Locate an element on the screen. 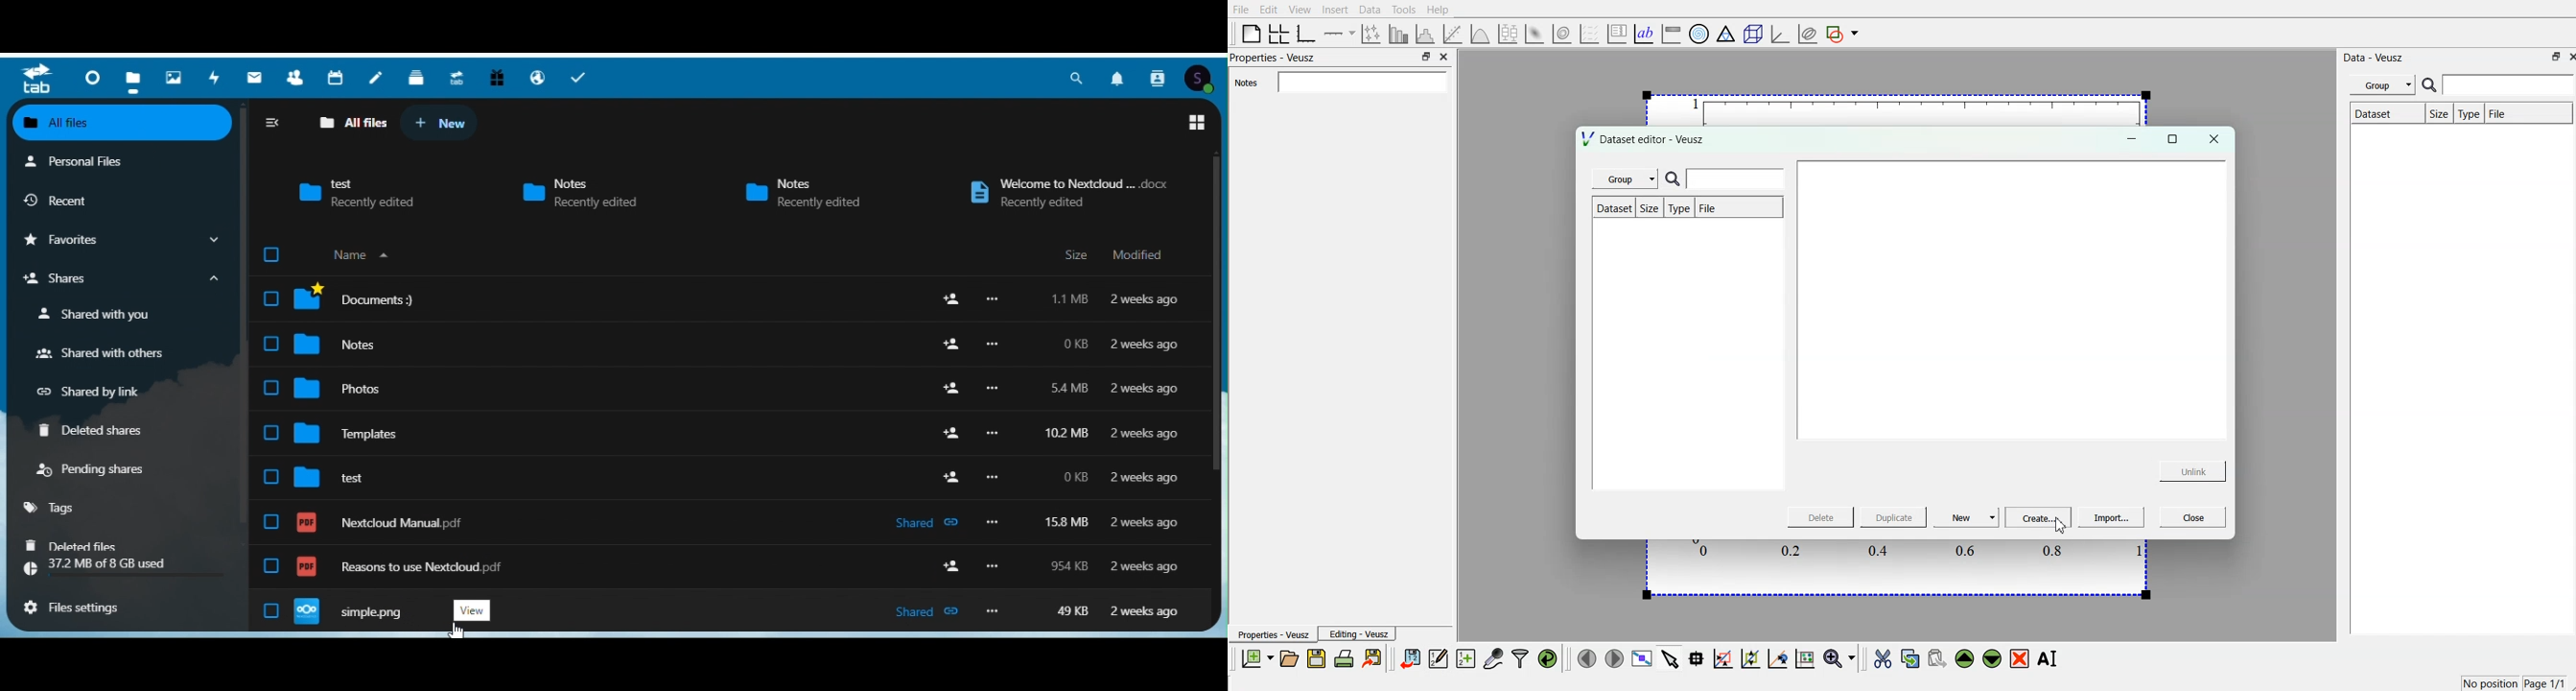  Dashboard is located at coordinates (92, 77).